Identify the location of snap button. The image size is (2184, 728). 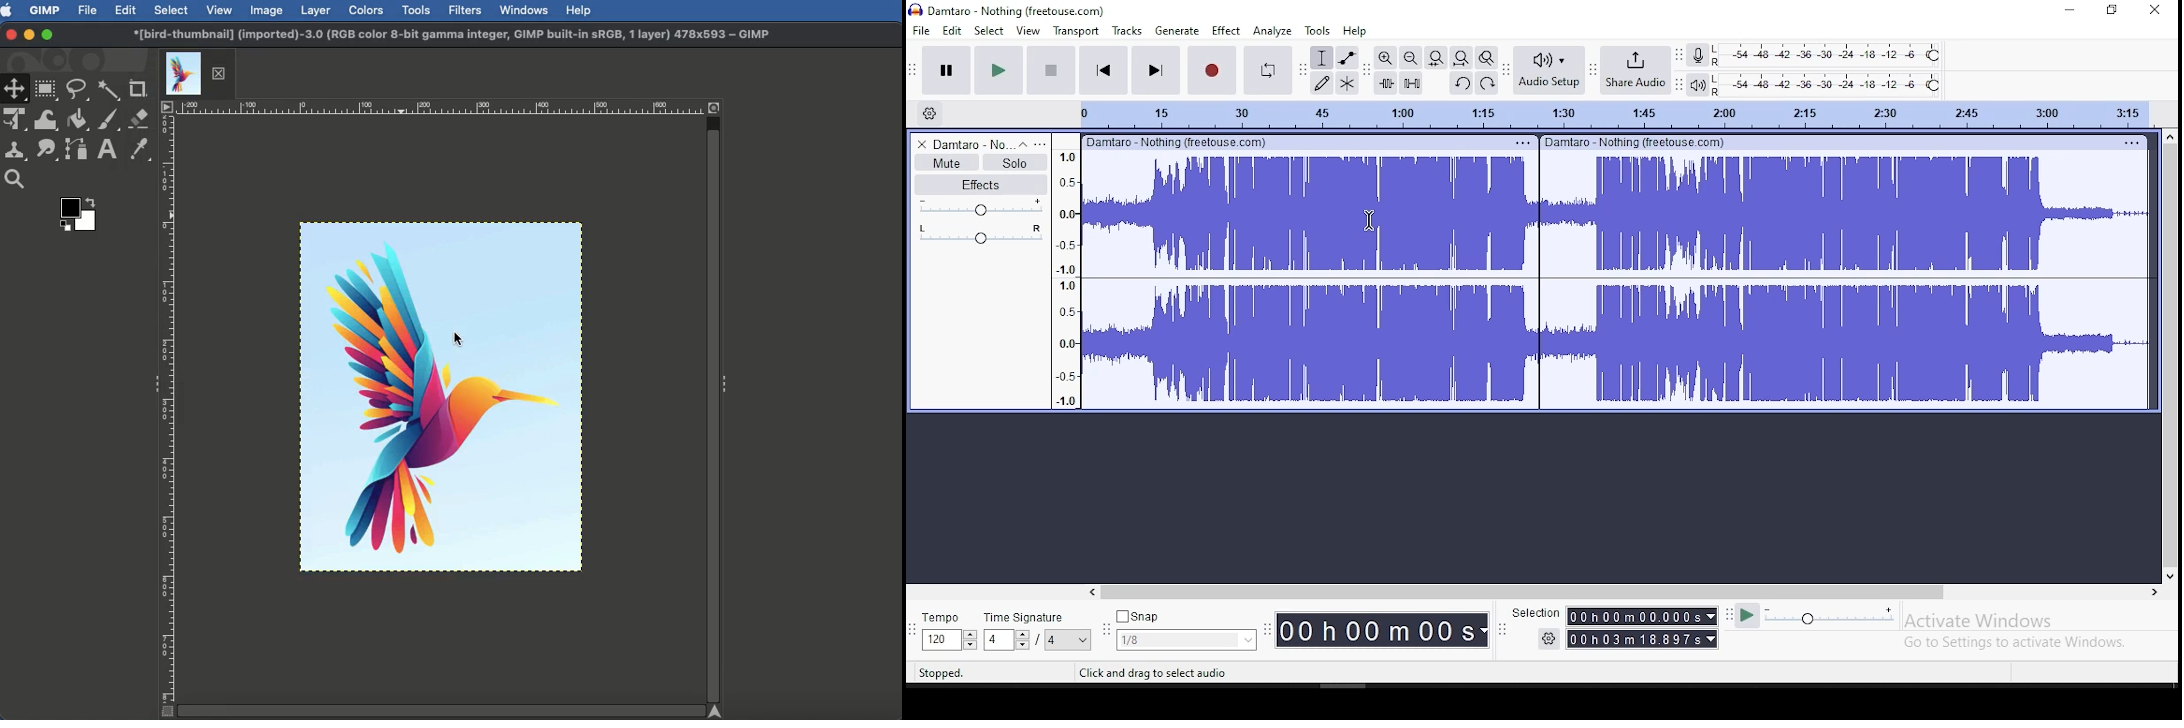
(1138, 615).